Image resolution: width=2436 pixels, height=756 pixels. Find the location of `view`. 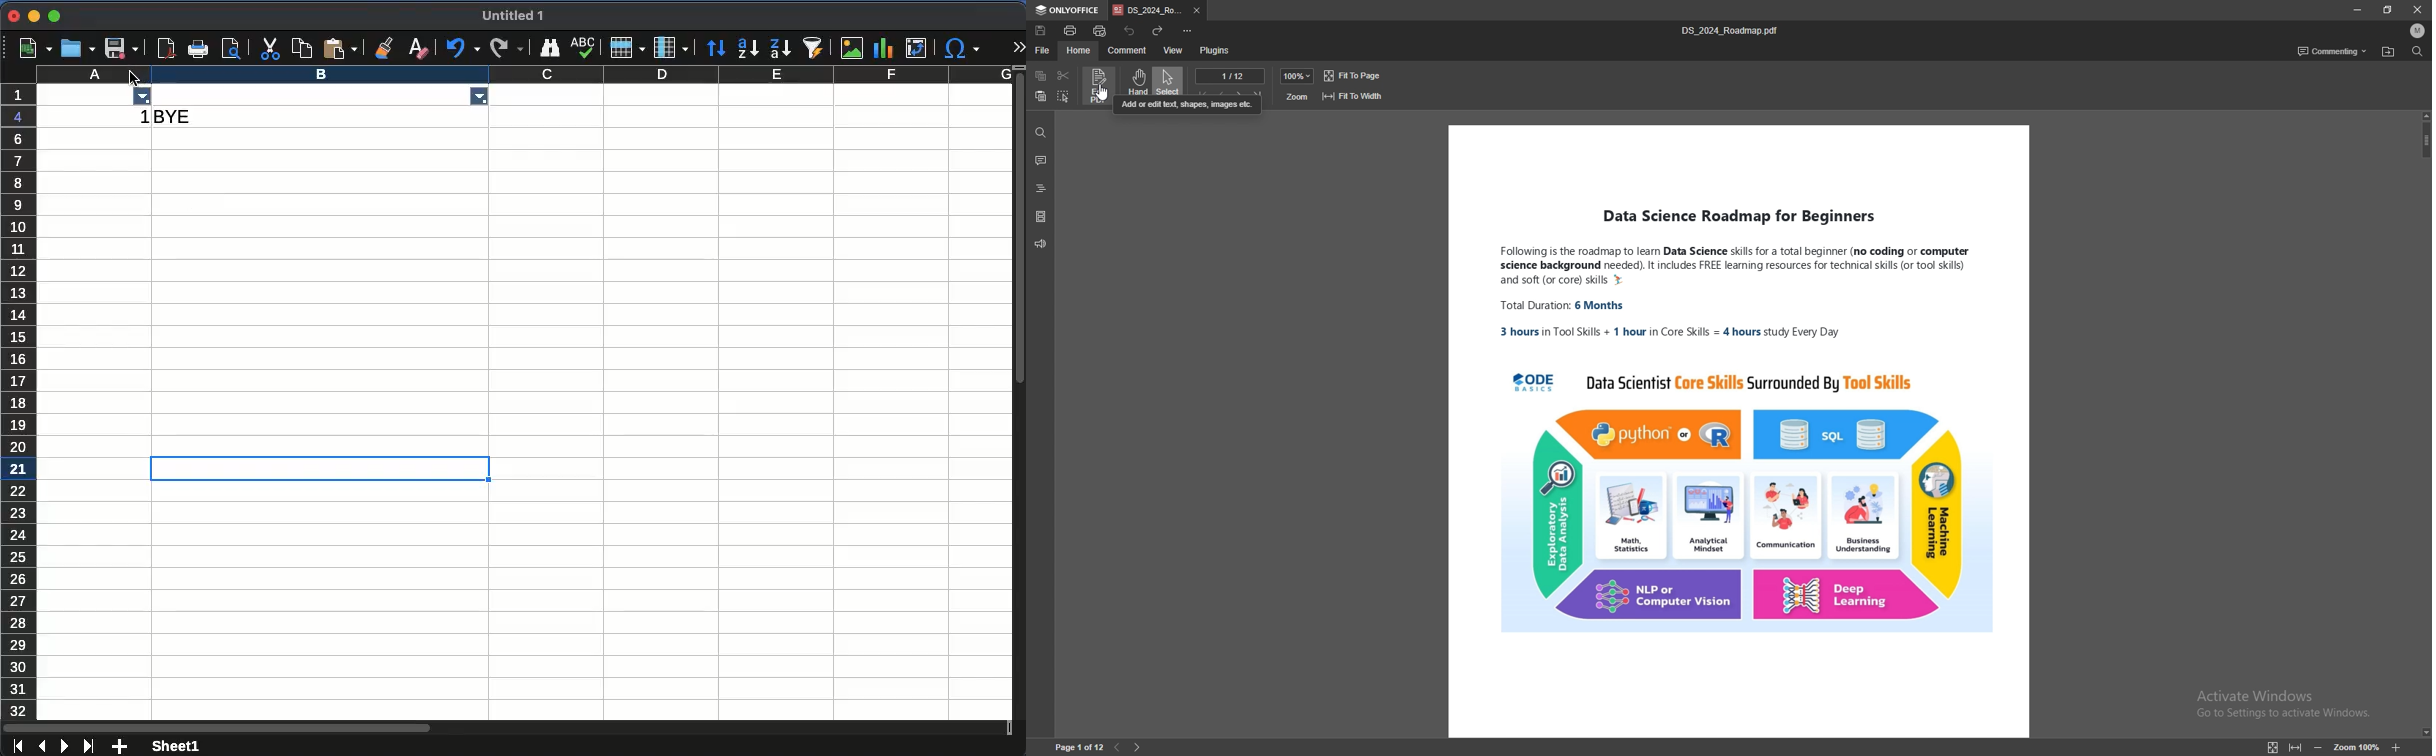

view is located at coordinates (1173, 50).